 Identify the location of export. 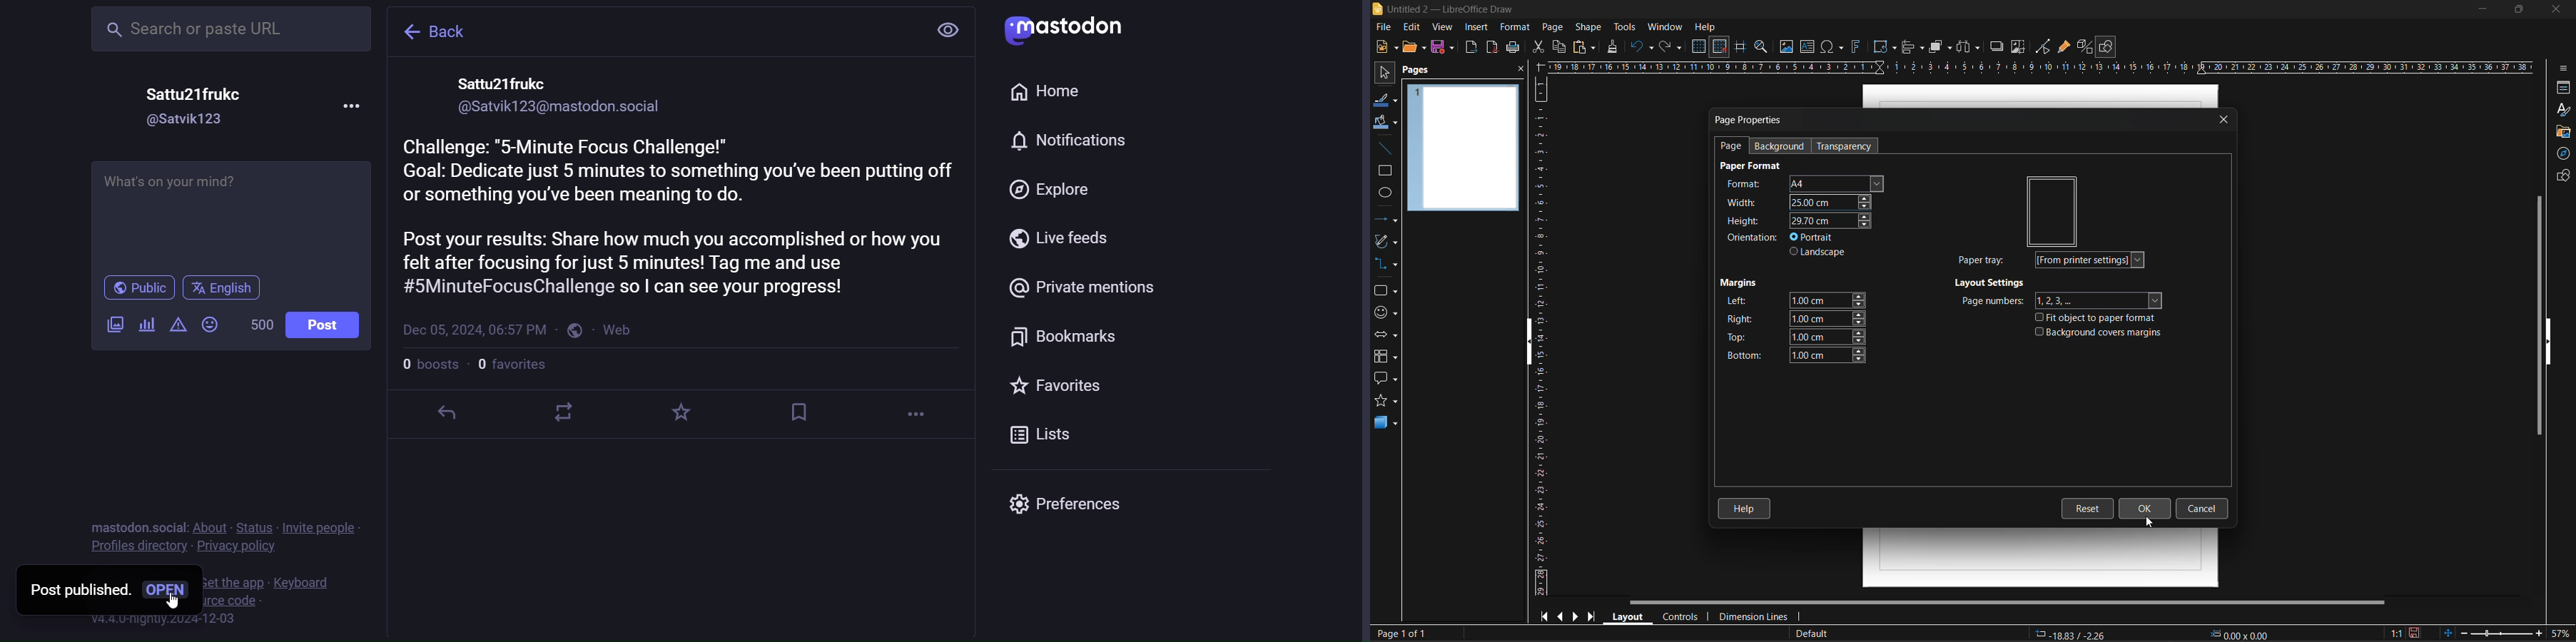
(1472, 47).